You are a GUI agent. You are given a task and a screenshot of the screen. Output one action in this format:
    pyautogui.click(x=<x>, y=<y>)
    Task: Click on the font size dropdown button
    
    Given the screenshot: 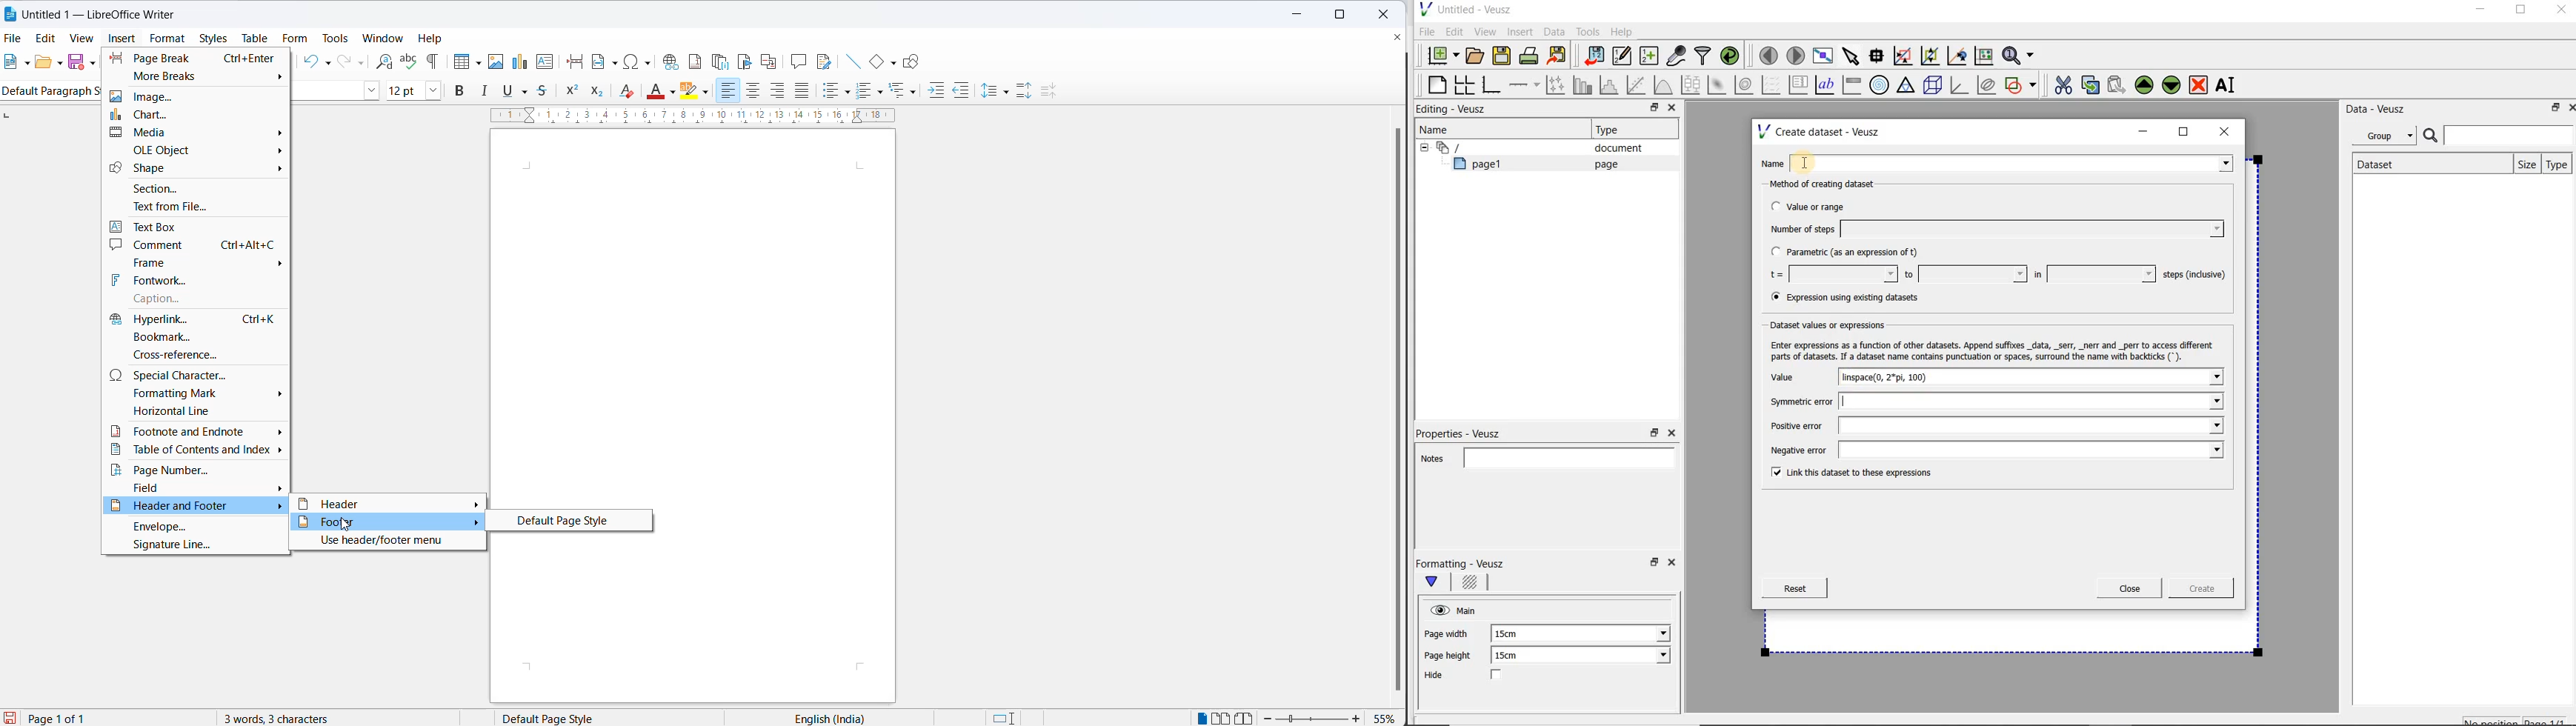 What is the action you would take?
    pyautogui.click(x=433, y=90)
    